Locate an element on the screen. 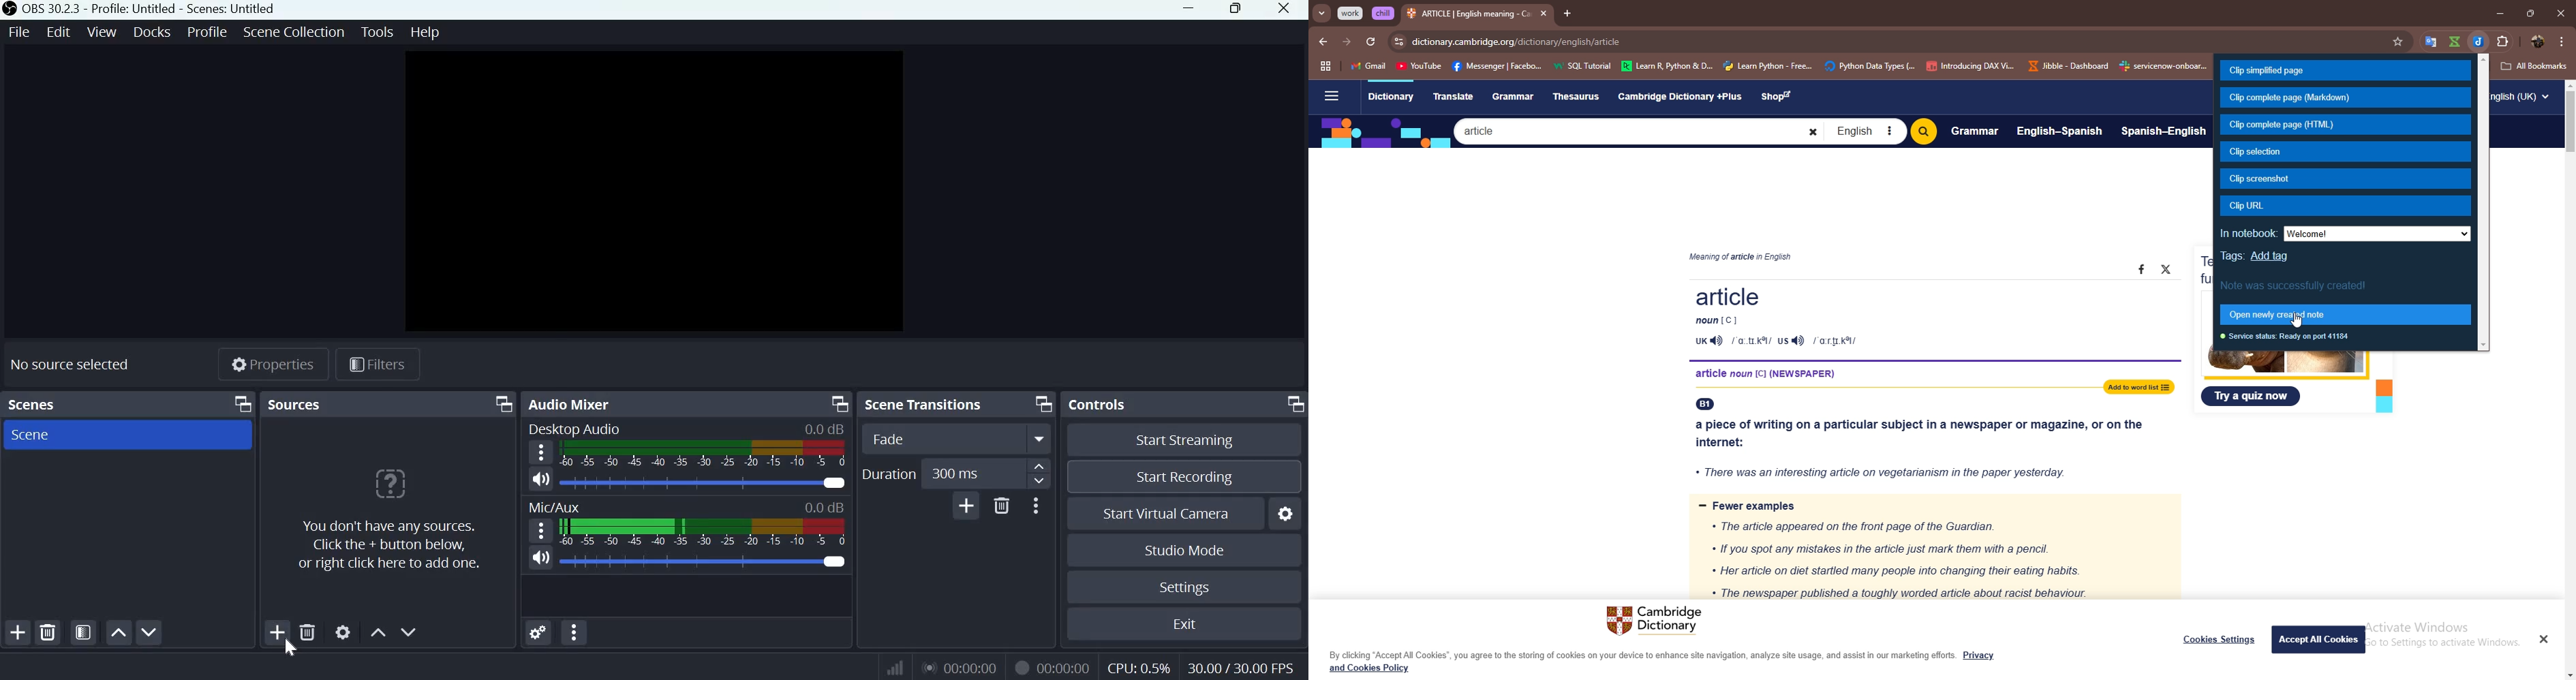 The width and height of the screenshot is (2576, 700). joplin is located at coordinates (2480, 40).